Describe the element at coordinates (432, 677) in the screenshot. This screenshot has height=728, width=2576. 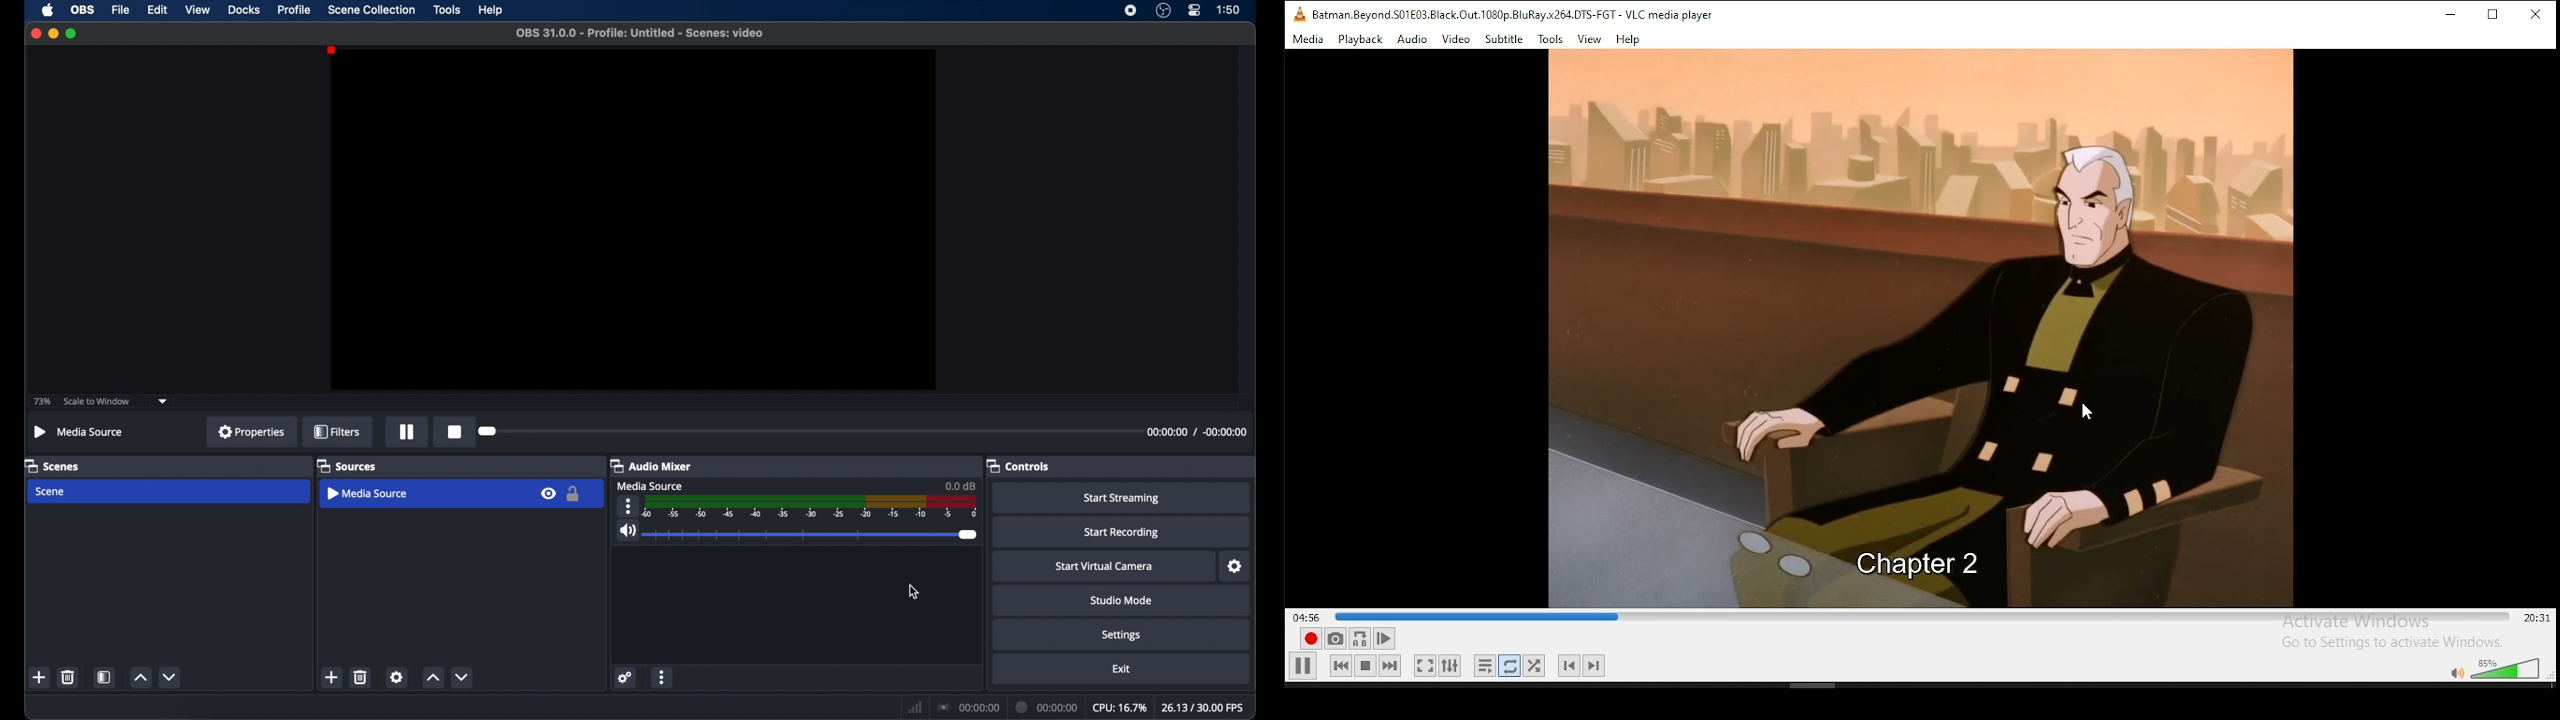
I see `increment` at that location.